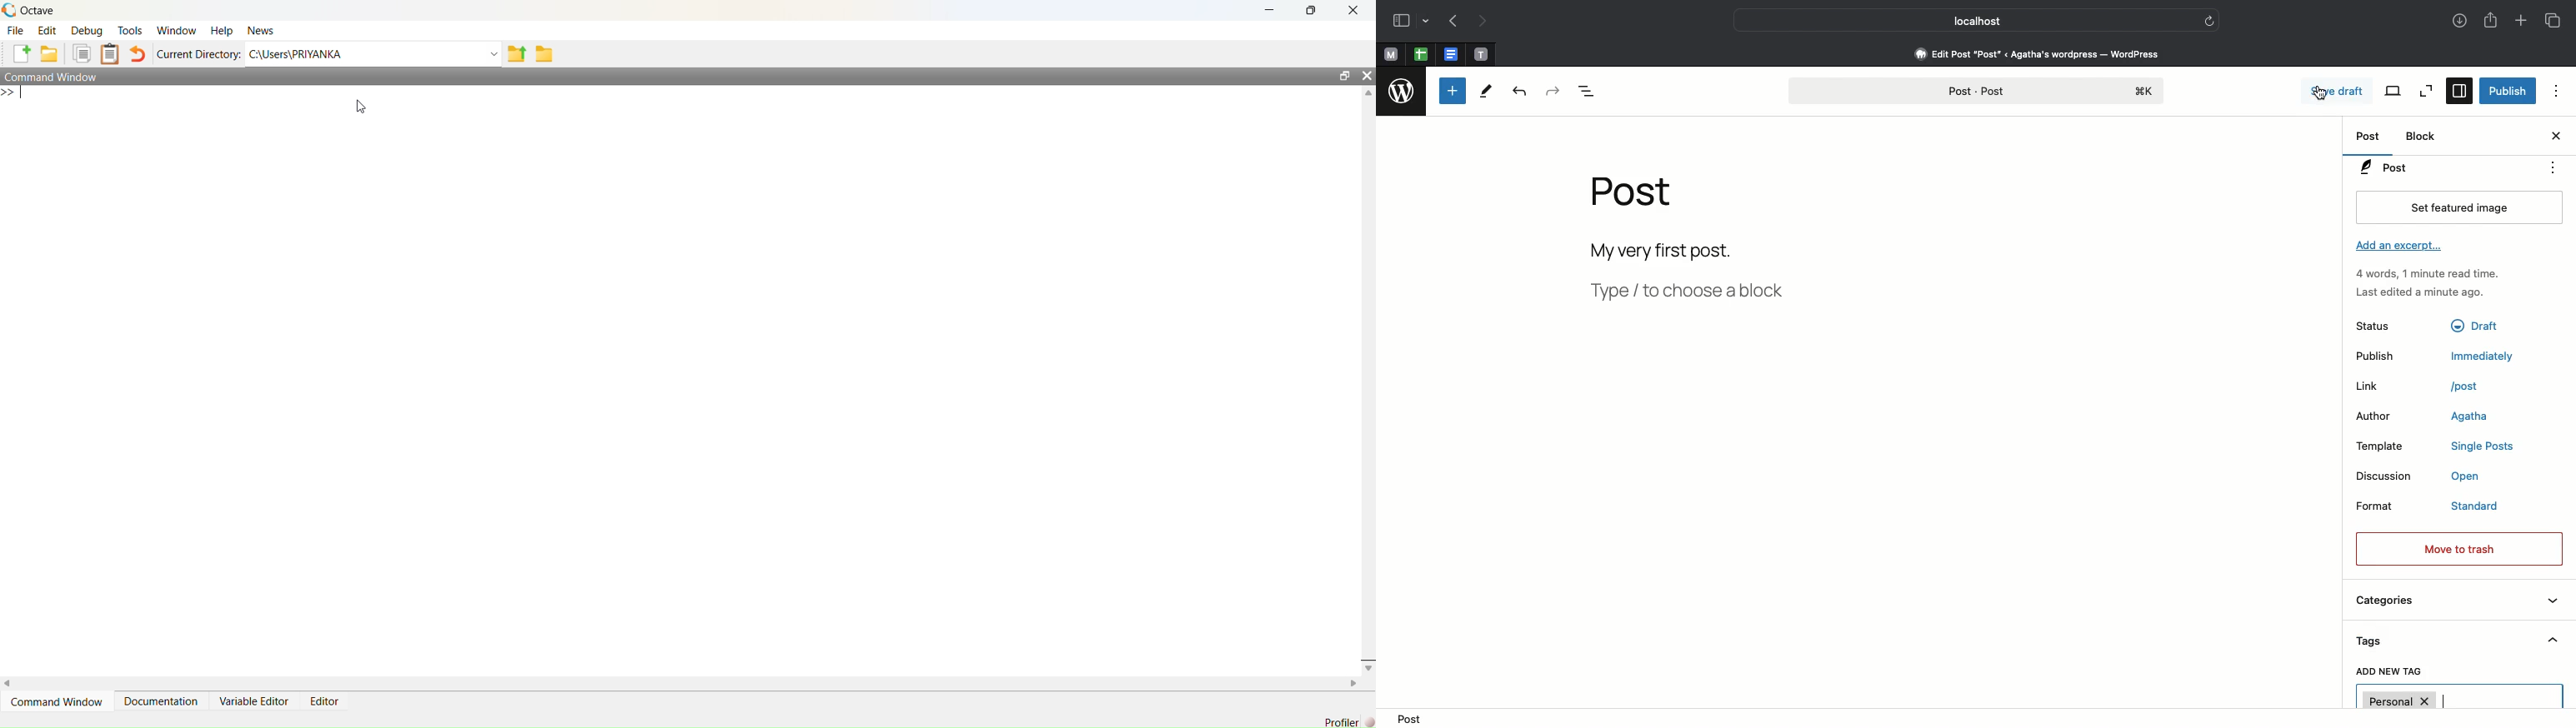 Image resolution: width=2576 pixels, height=728 pixels. What do you see at coordinates (2386, 445) in the screenshot?
I see `Template` at bounding box center [2386, 445].